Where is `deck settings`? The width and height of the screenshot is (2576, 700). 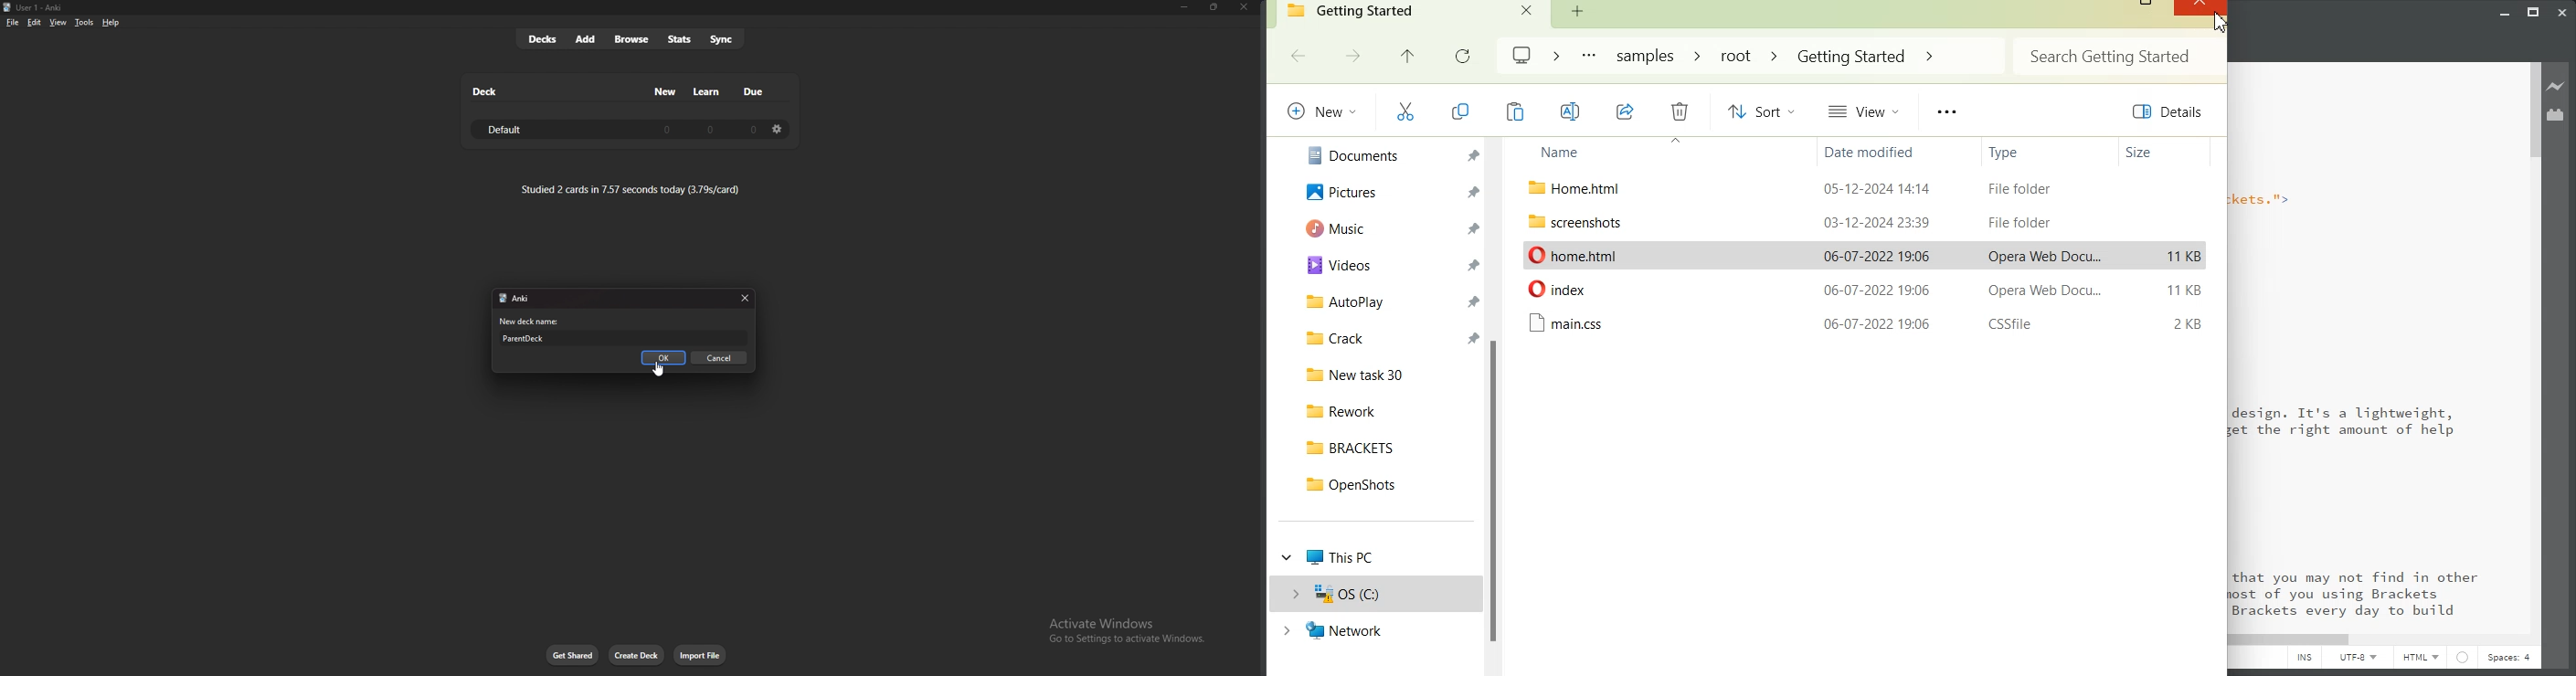 deck settings is located at coordinates (777, 129).